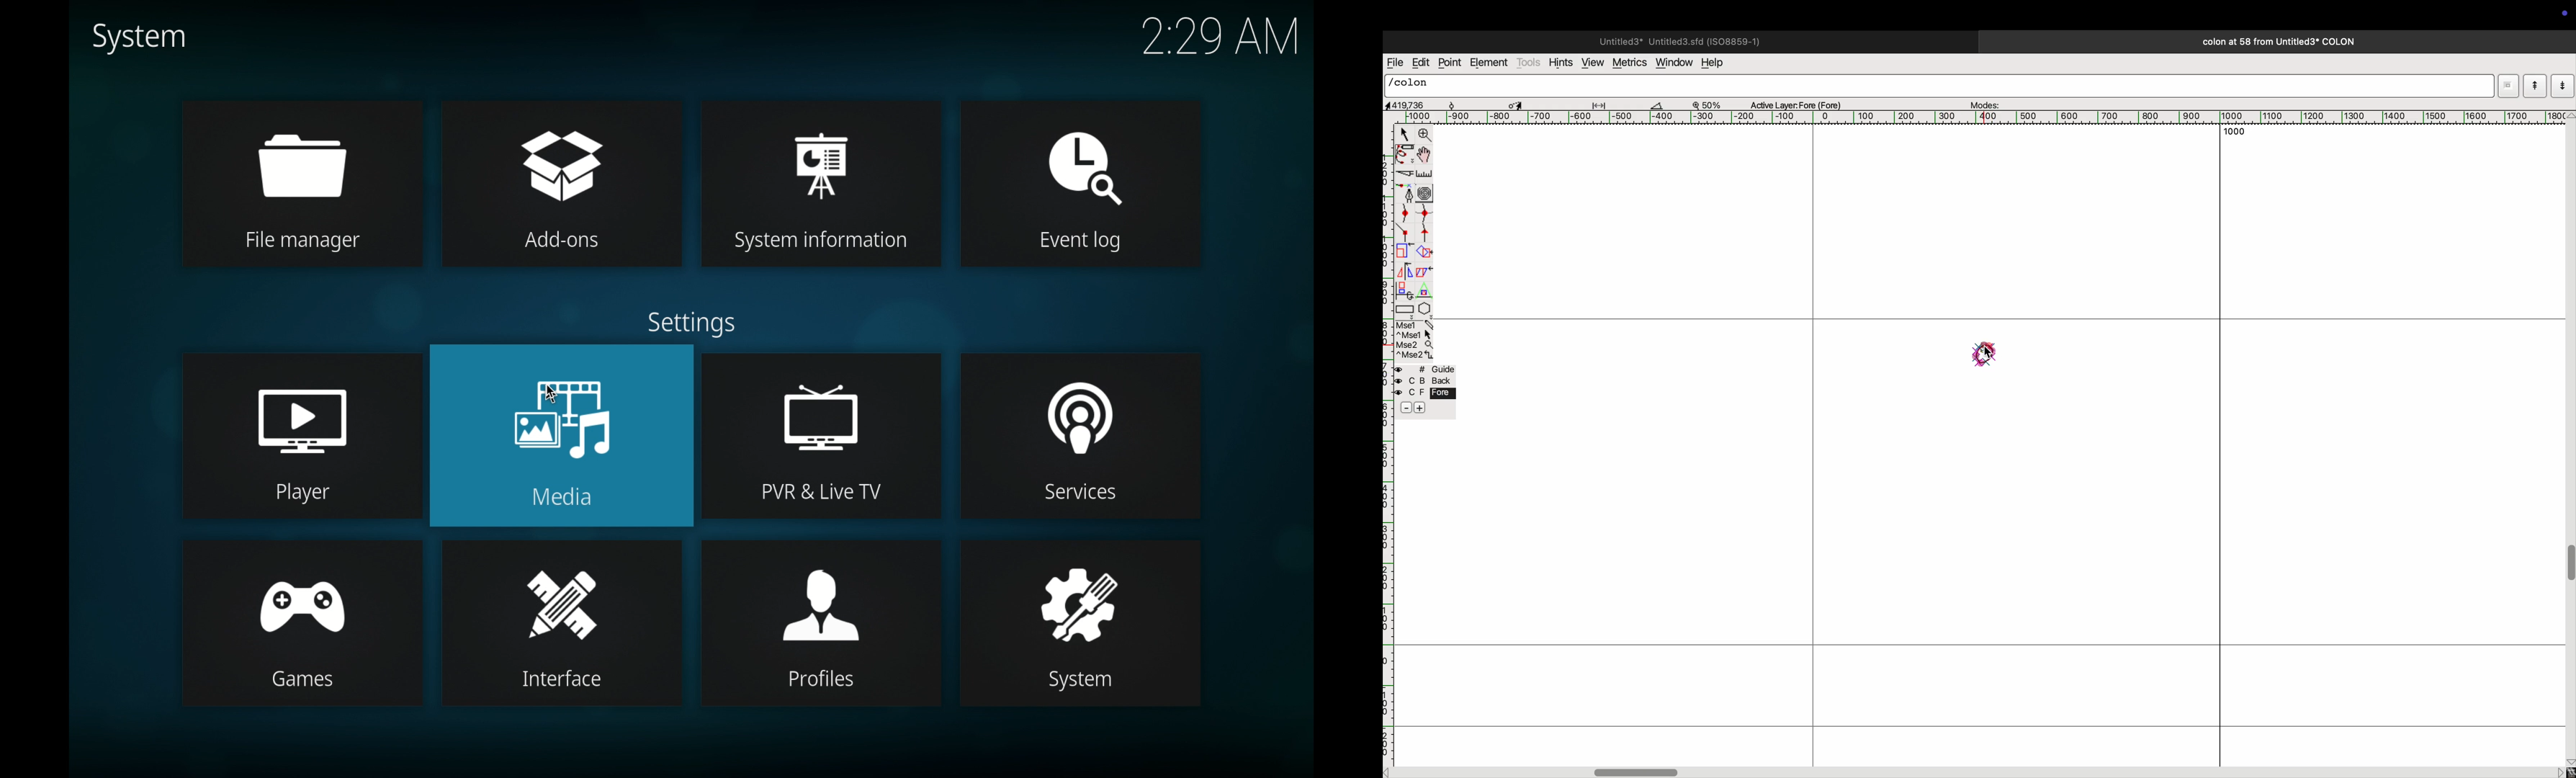 This screenshot has height=784, width=2576. Describe the element at coordinates (1663, 105) in the screenshot. I see `cut` at that location.